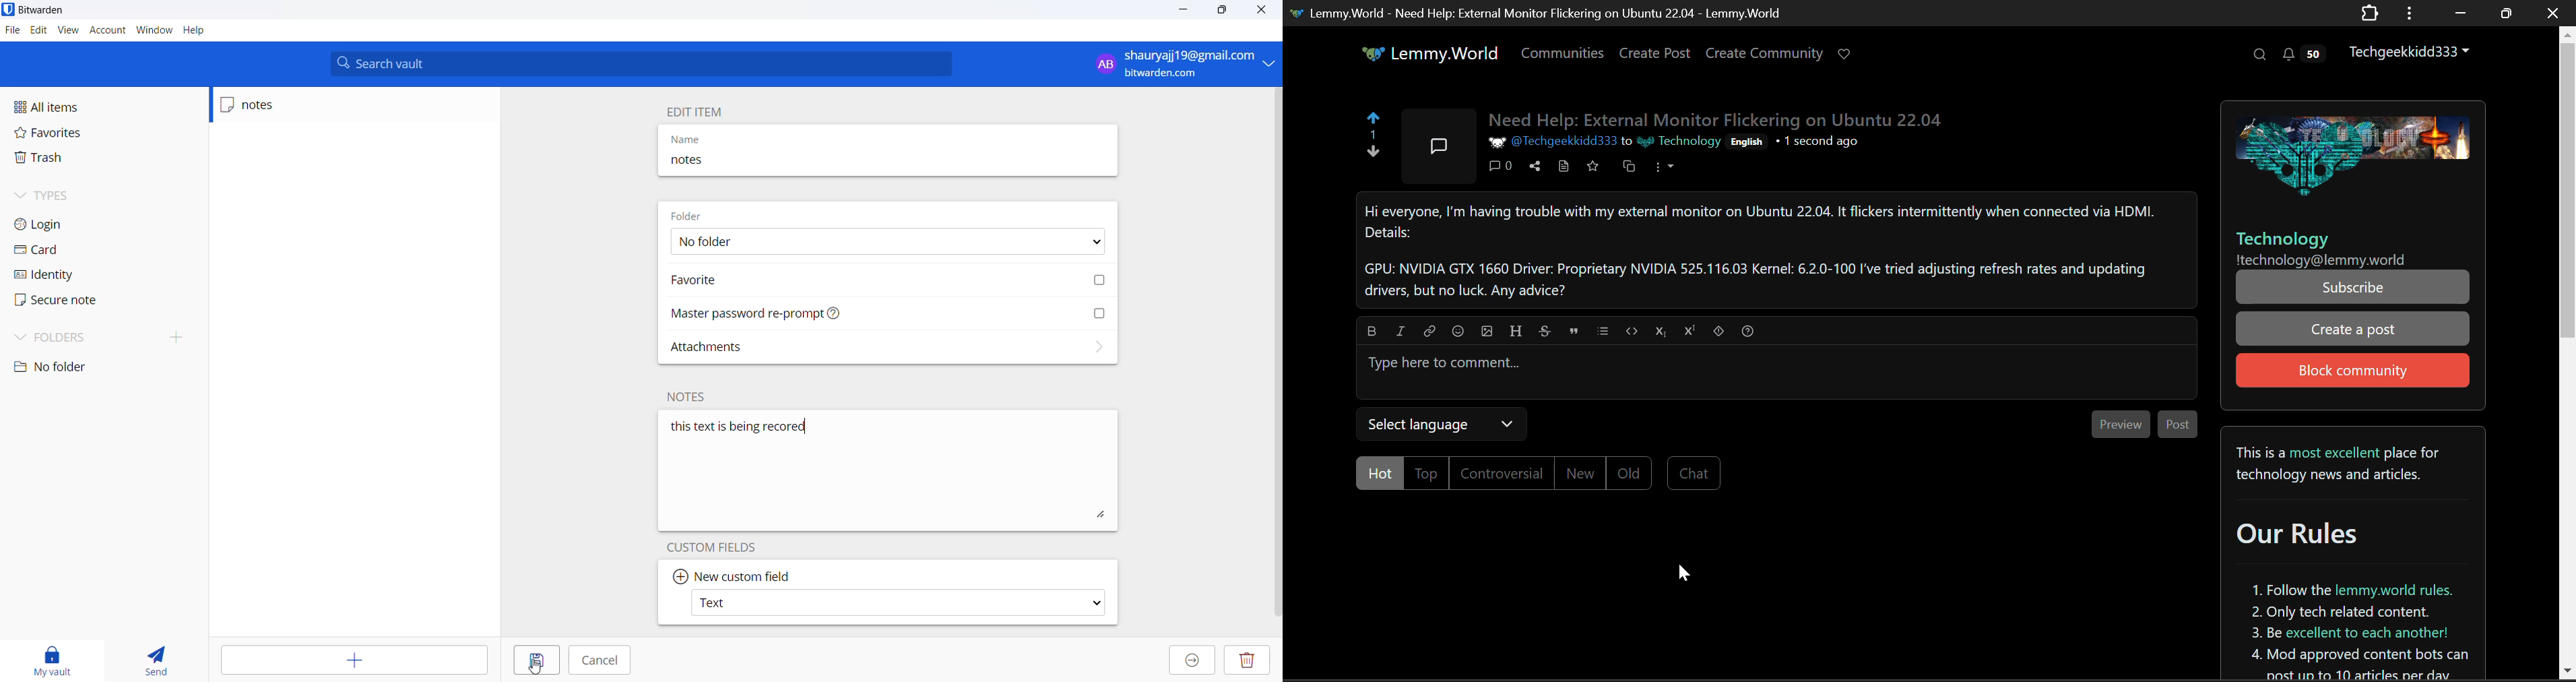 This screenshot has height=700, width=2576. Describe the element at coordinates (888, 350) in the screenshot. I see `attachments options ` at that location.